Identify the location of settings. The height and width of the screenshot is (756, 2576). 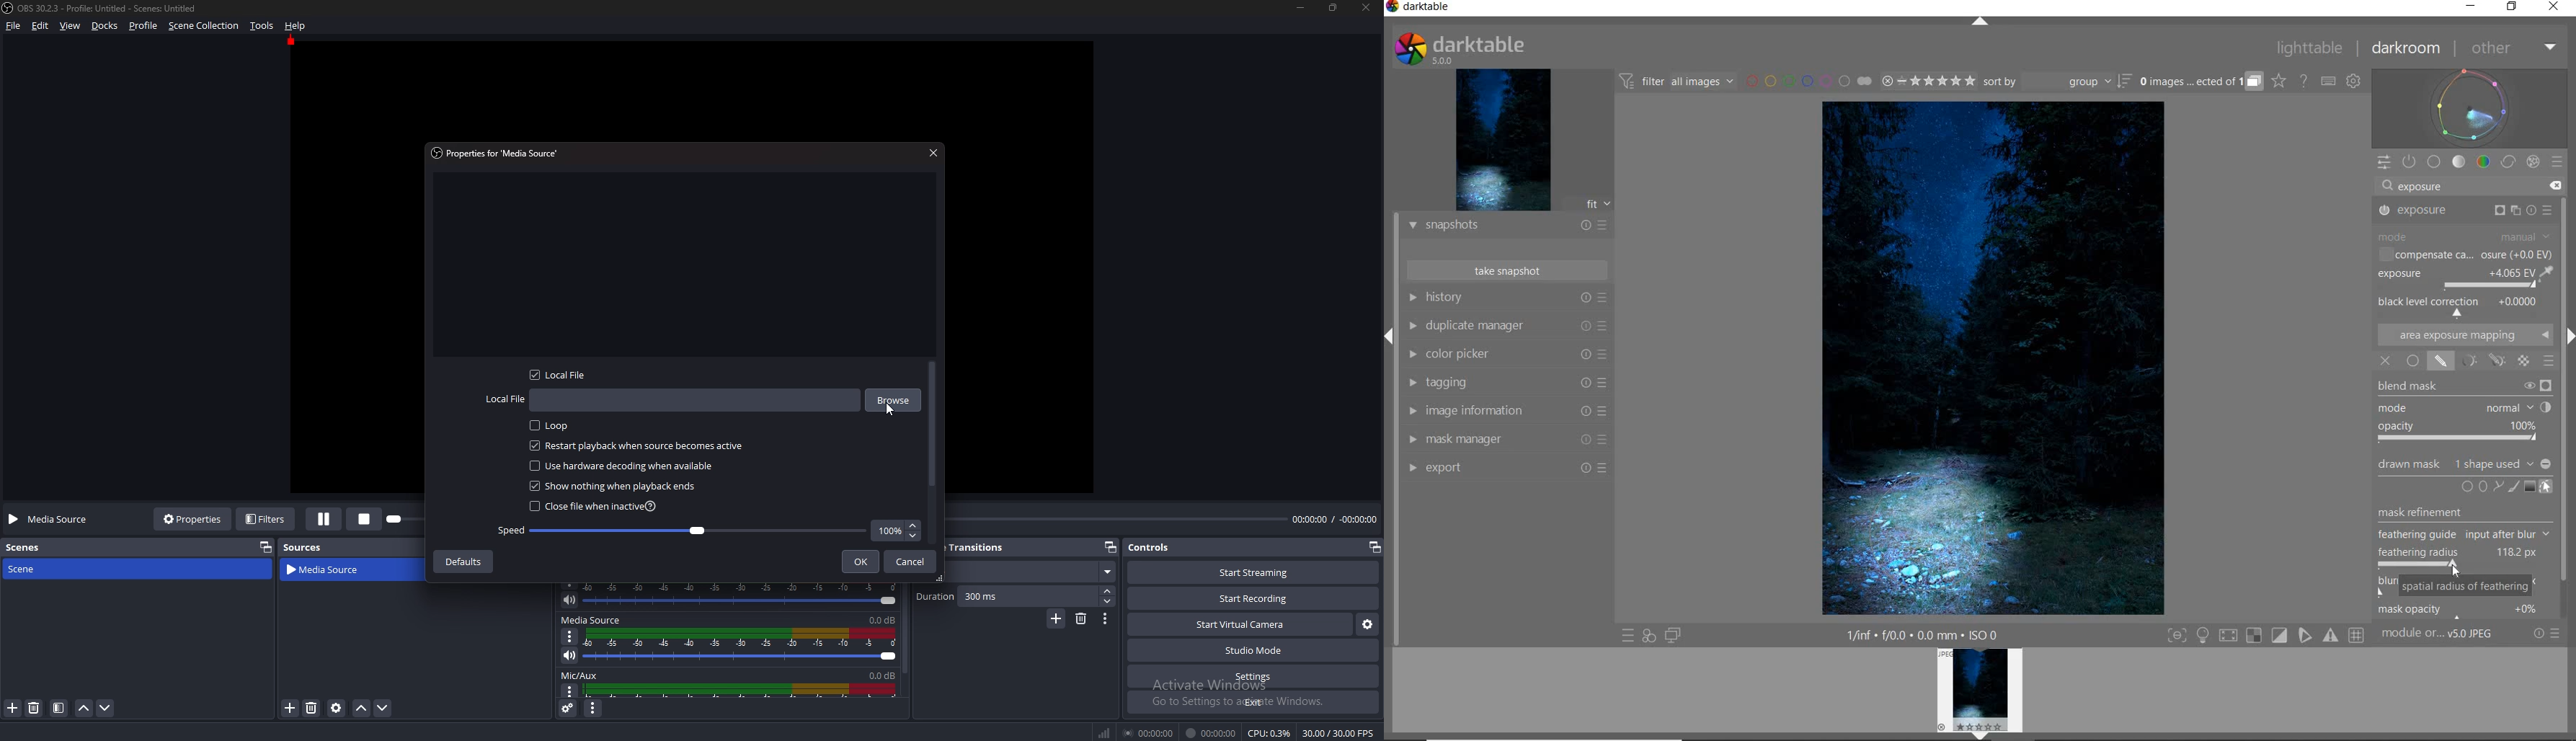
(1251, 677).